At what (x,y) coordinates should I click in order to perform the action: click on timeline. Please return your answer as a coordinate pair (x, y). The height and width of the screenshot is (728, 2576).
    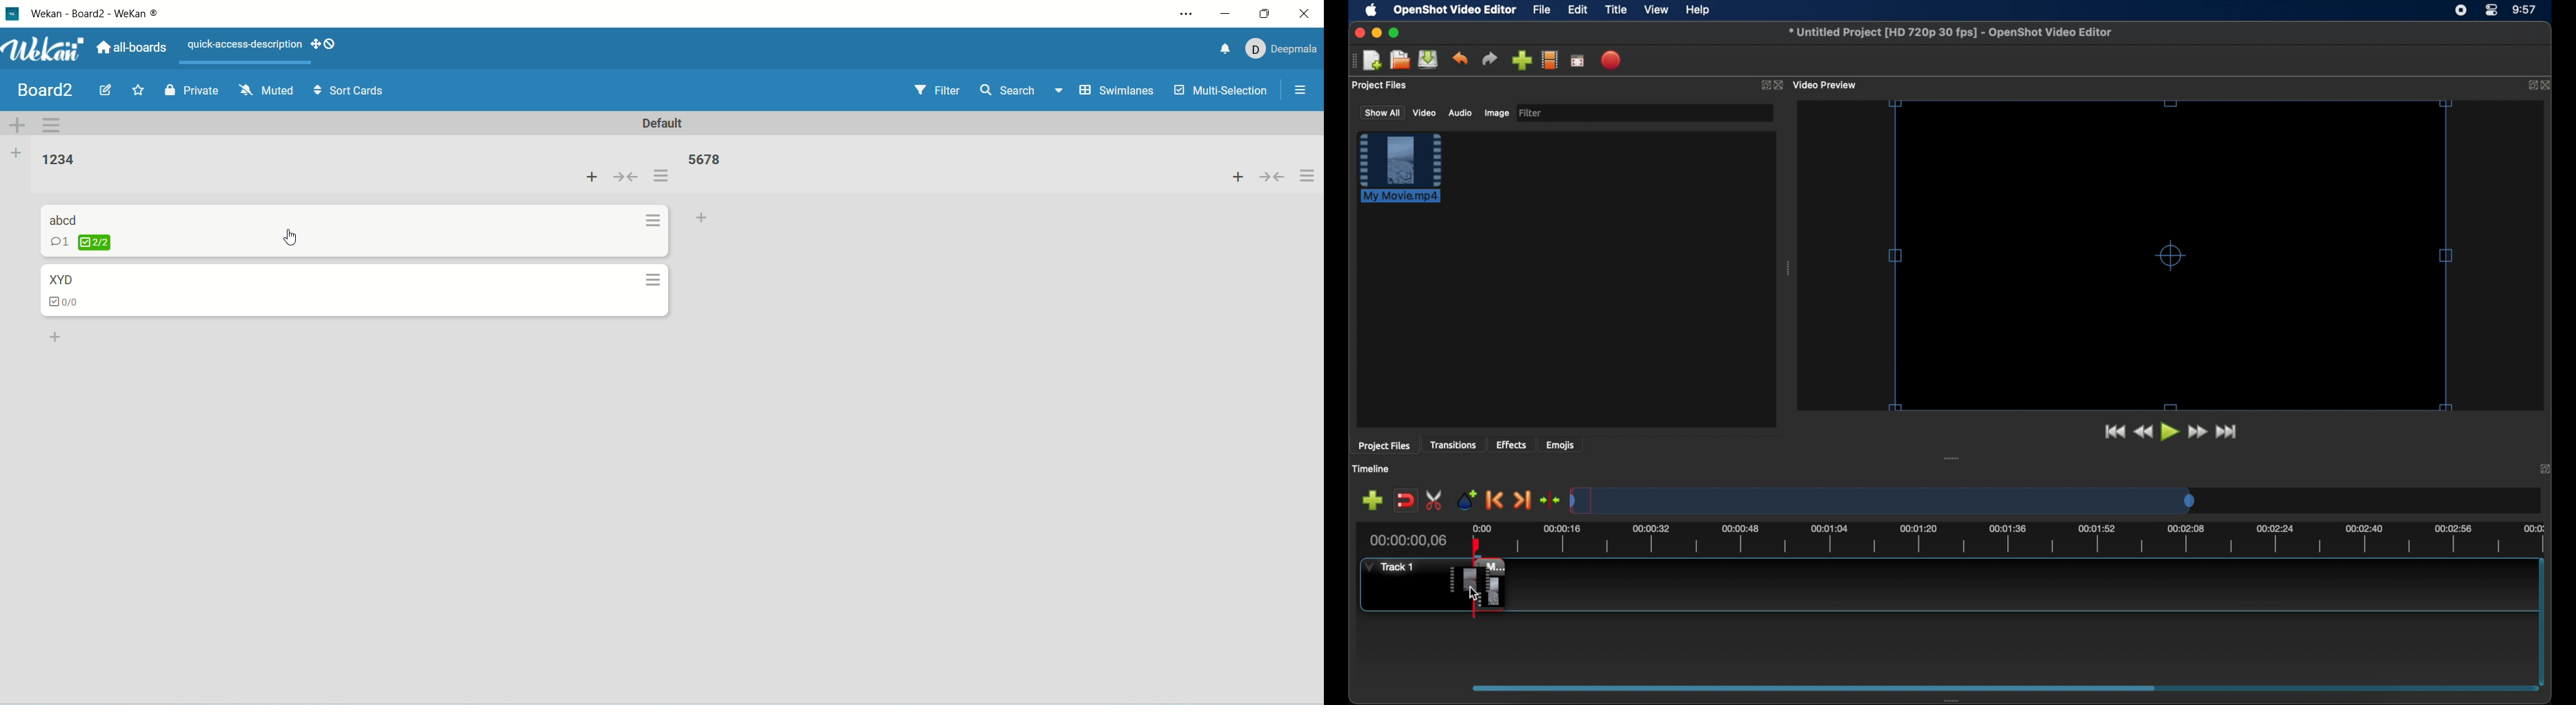
    Looking at the image, I should click on (1371, 469).